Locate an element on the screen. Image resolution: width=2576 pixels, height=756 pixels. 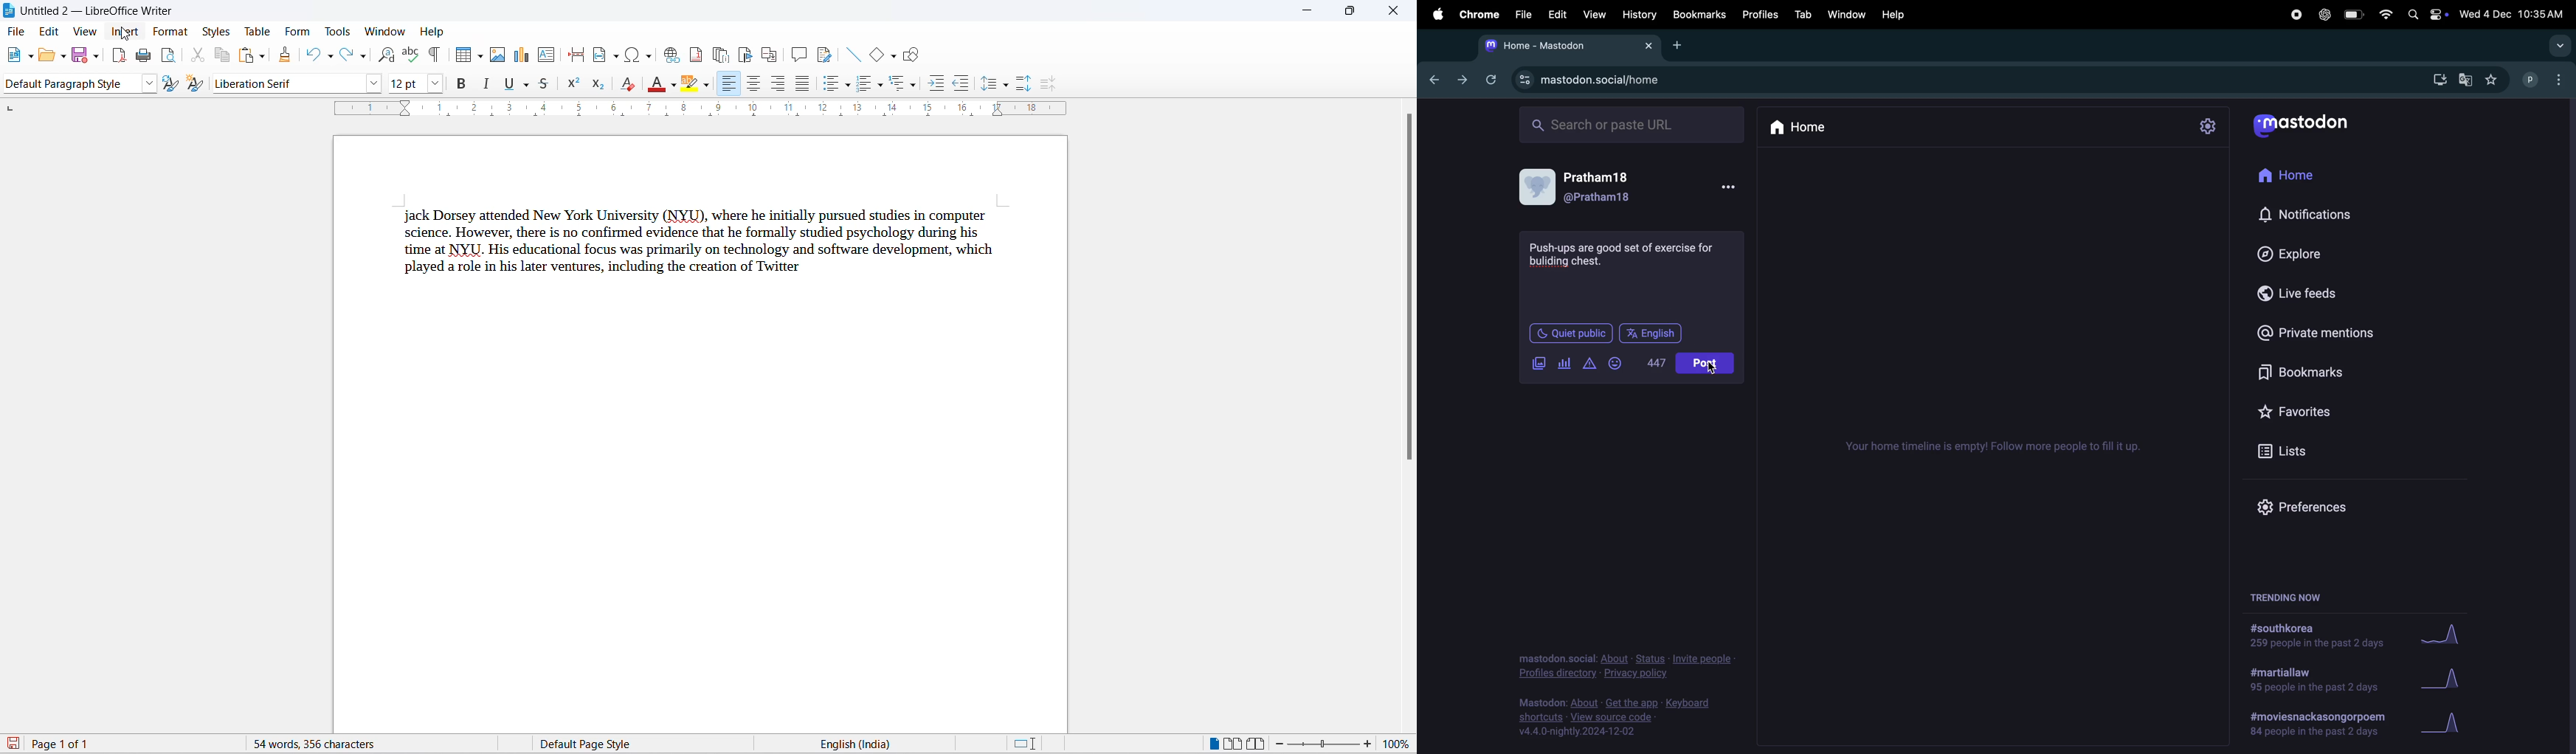
go next is located at coordinates (1461, 80).